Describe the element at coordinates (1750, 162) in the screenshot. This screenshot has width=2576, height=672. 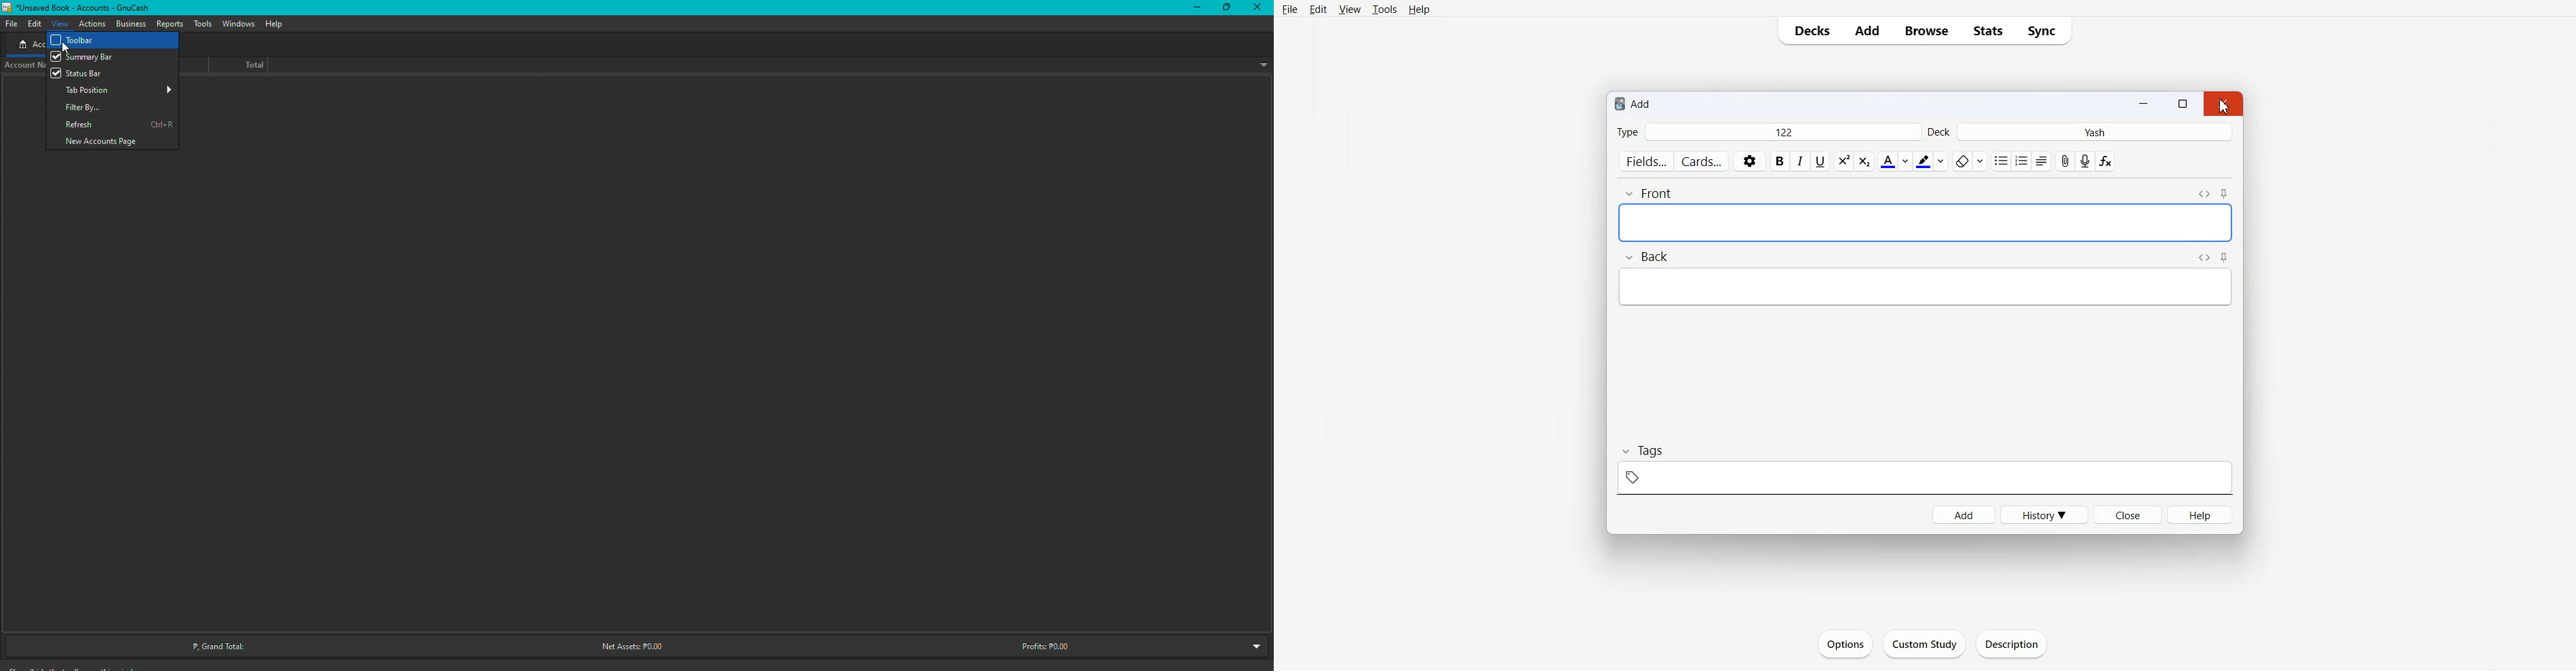
I see `Settings` at that location.